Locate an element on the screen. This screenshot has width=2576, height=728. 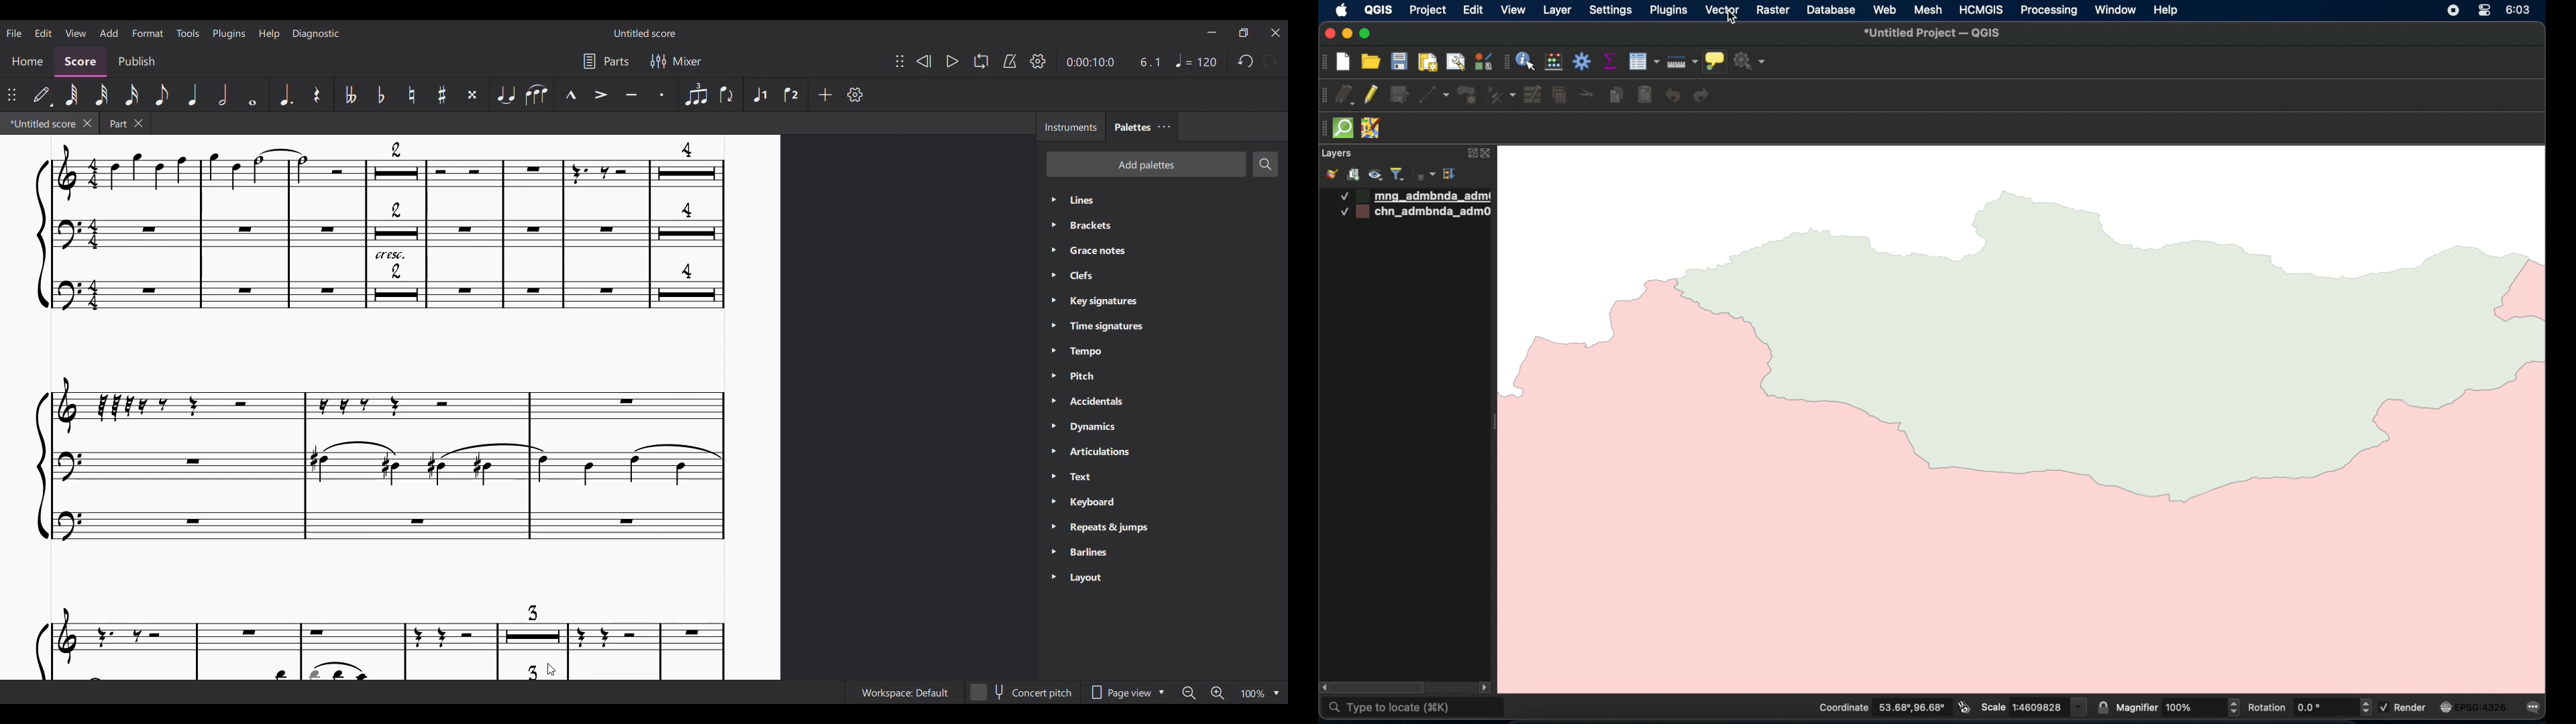
settings is located at coordinates (1610, 11).